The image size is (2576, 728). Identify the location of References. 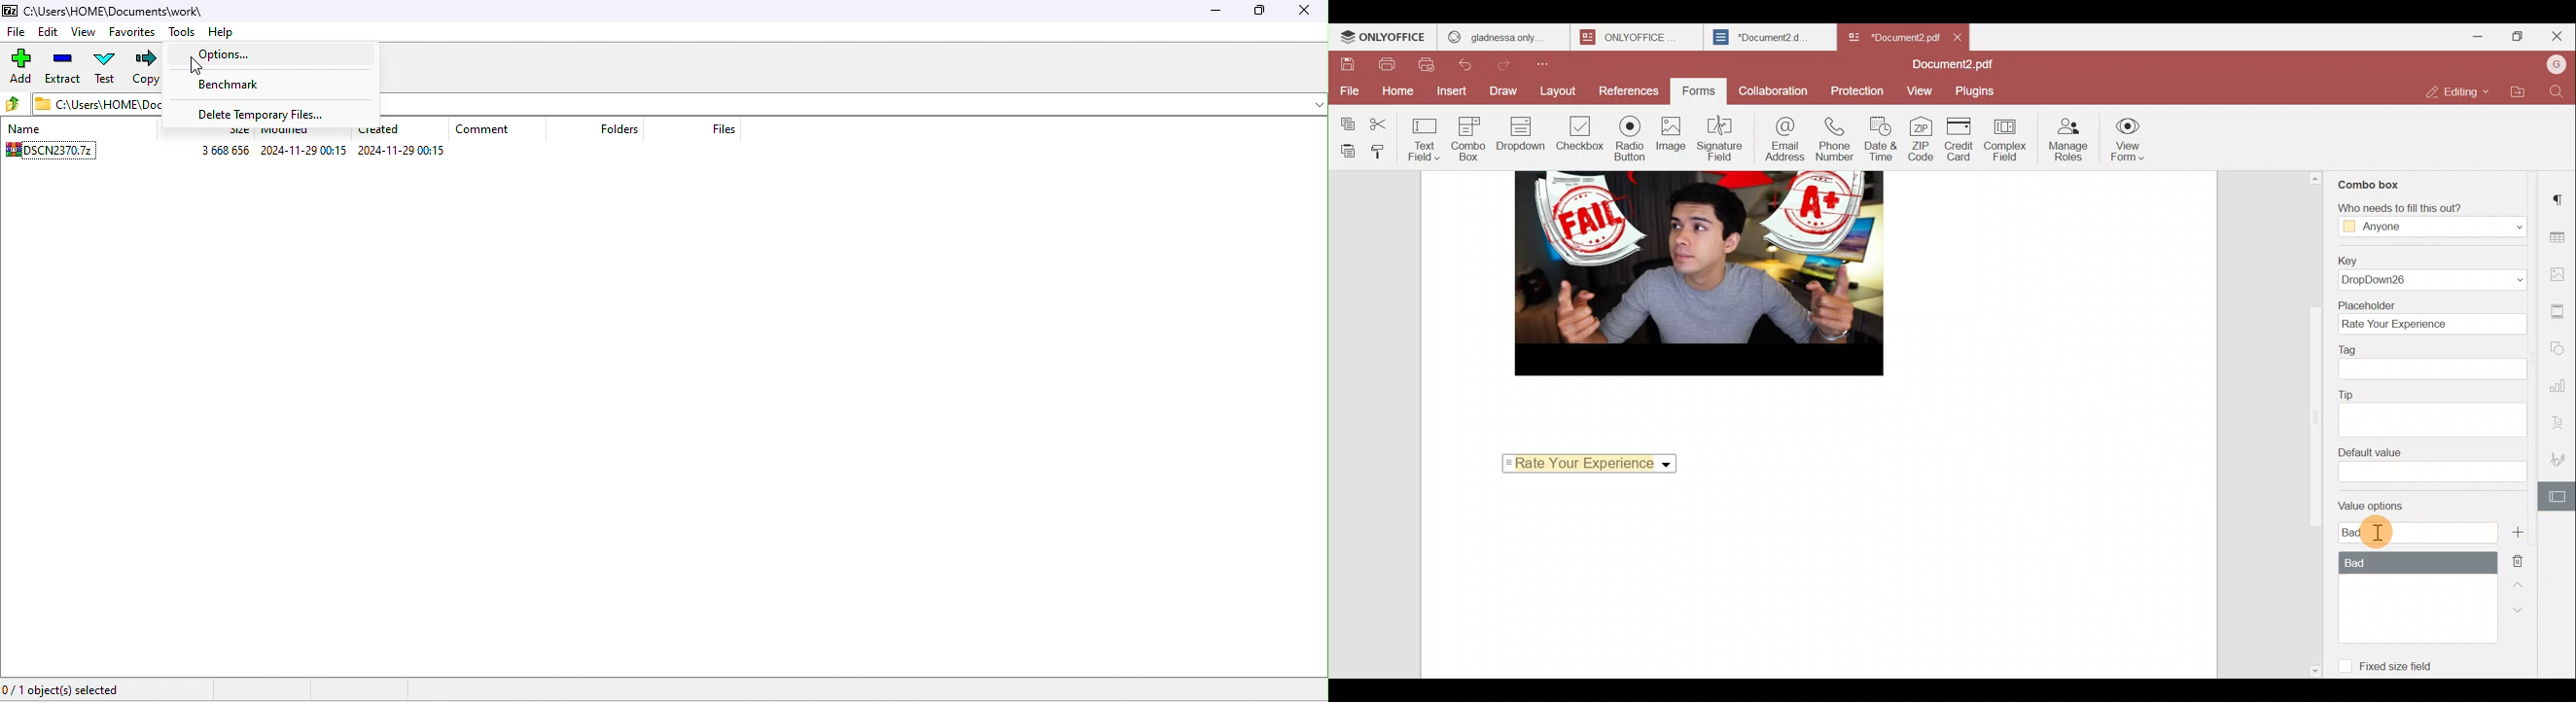
(1626, 89).